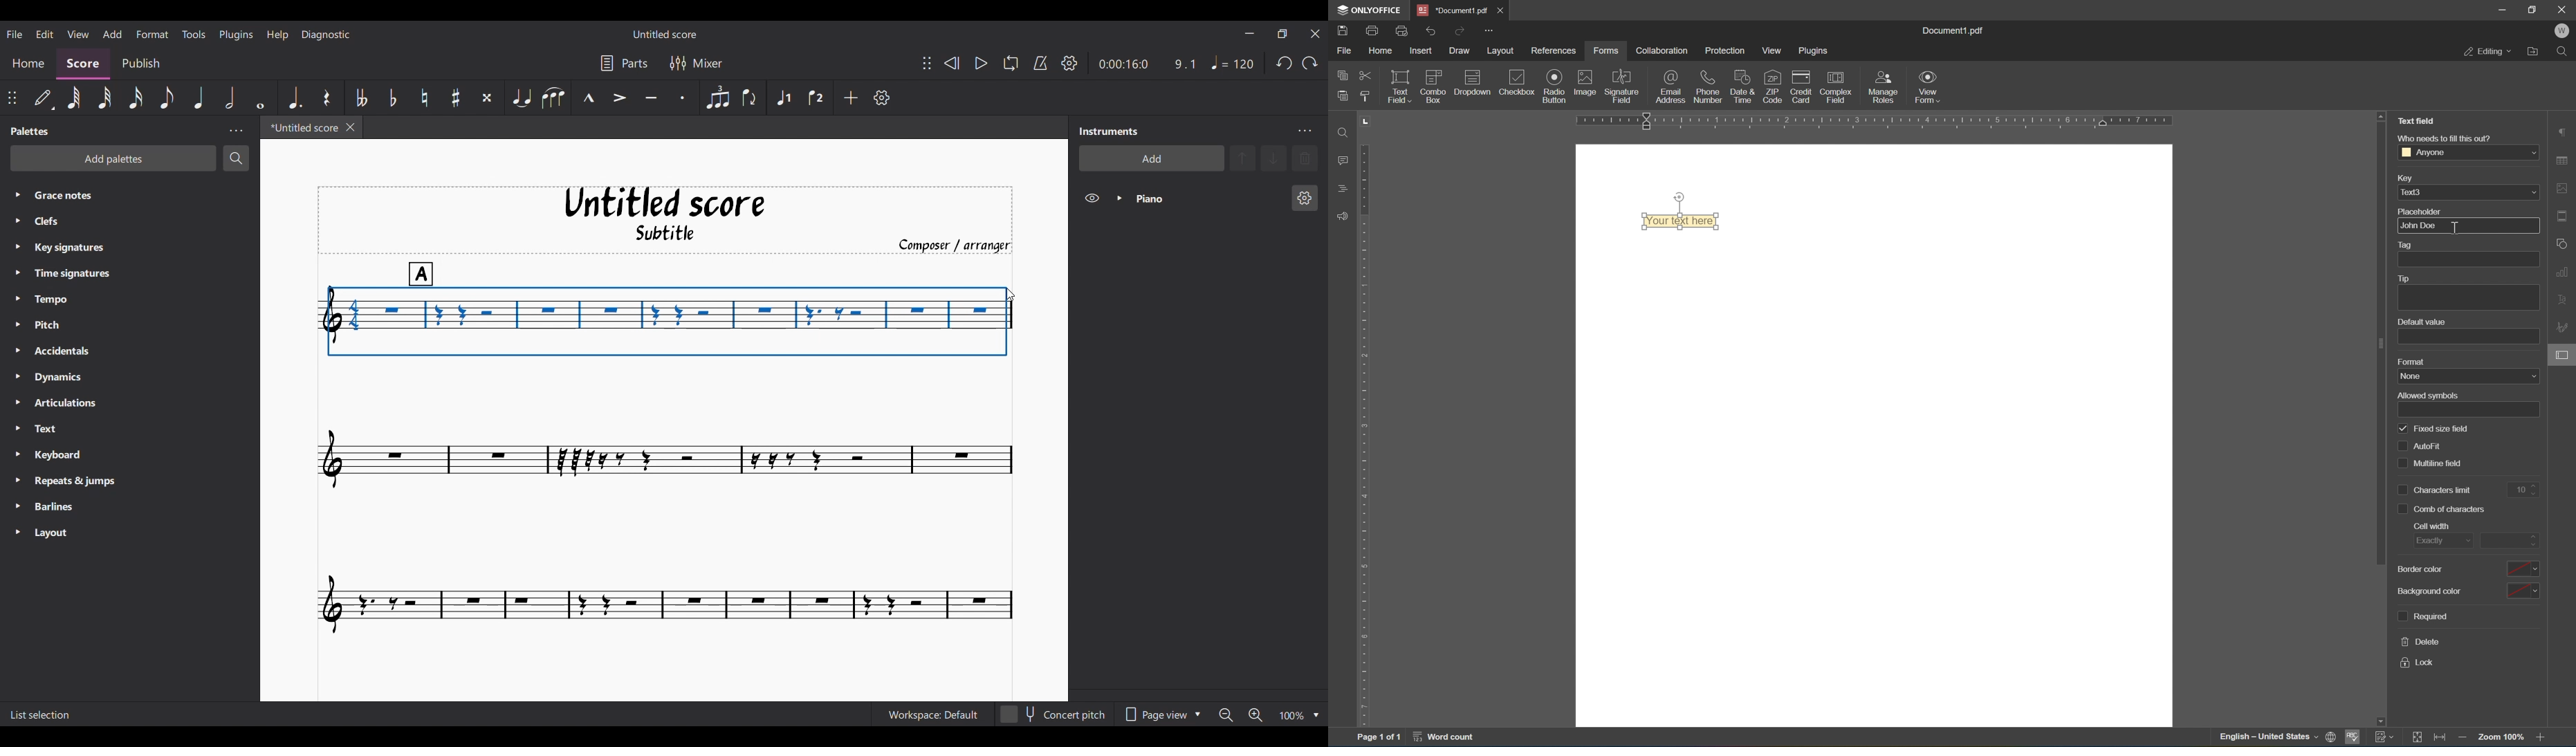 This screenshot has height=756, width=2576. What do you see at coordinates (2420, 641) in the screenshot?
I see `delete` at bounding box center [2420, 641].